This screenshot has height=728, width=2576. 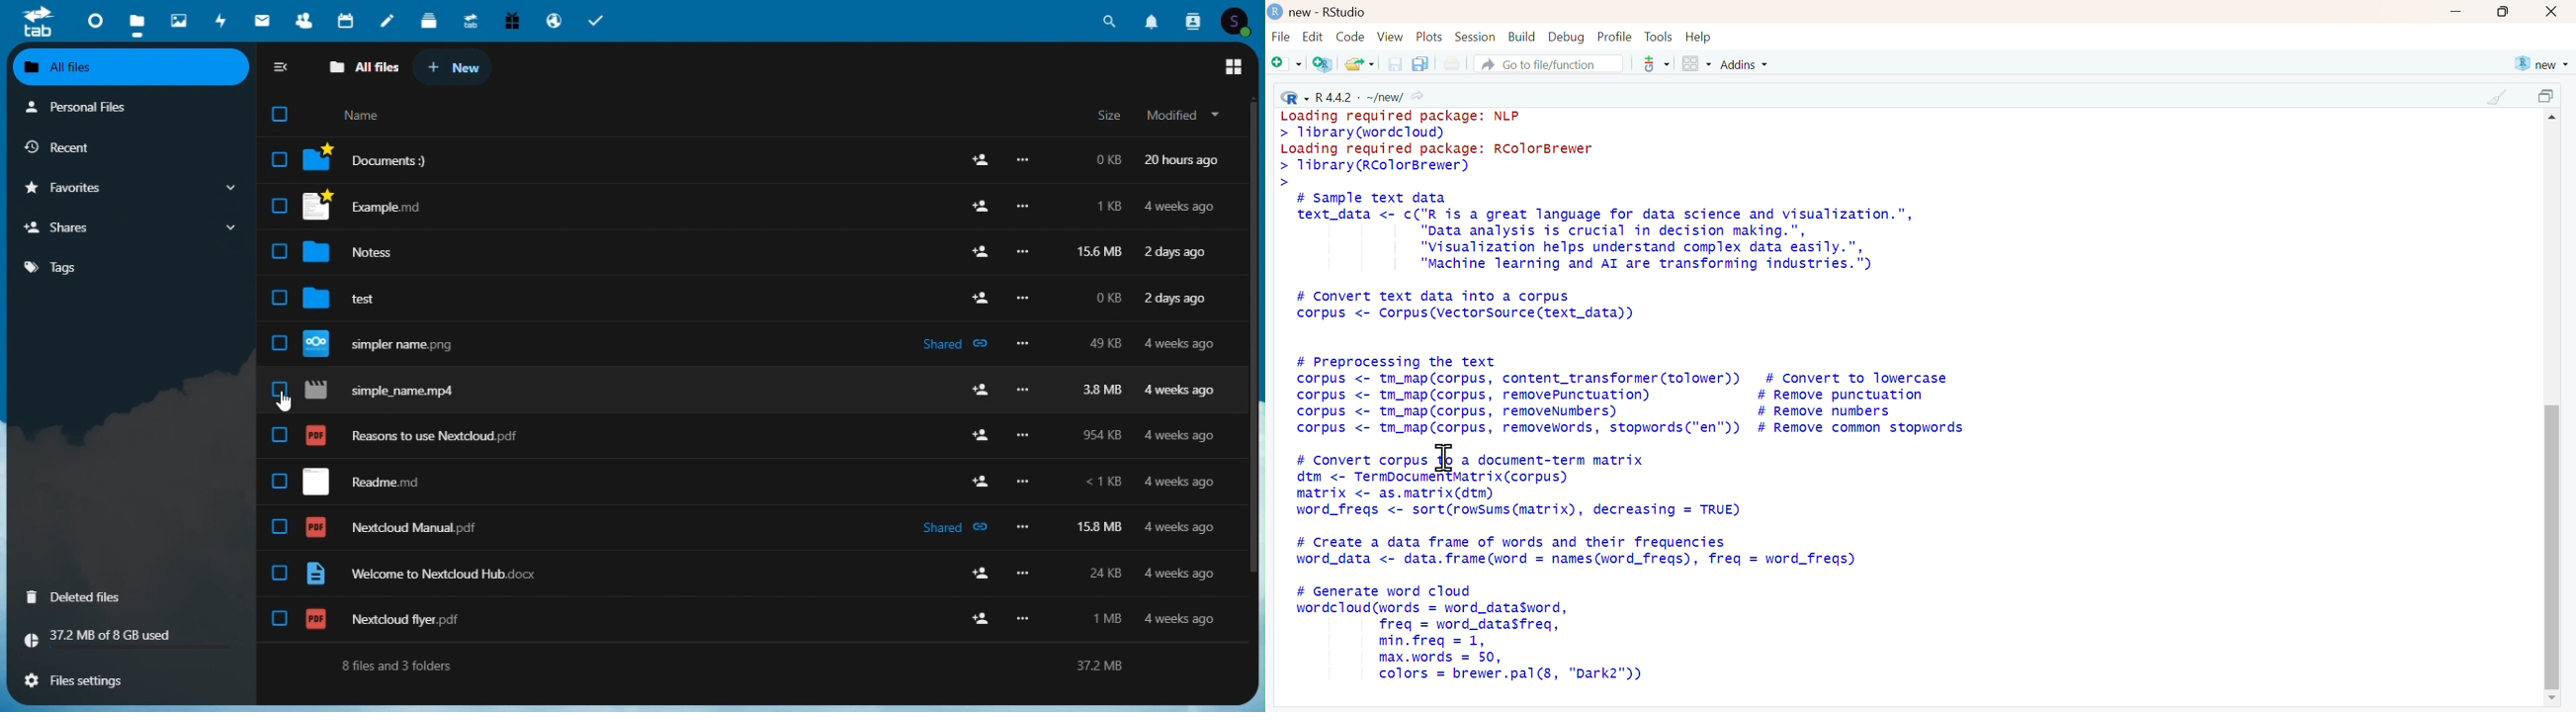 I want to click on Profile, so click(x=1616, y=37).